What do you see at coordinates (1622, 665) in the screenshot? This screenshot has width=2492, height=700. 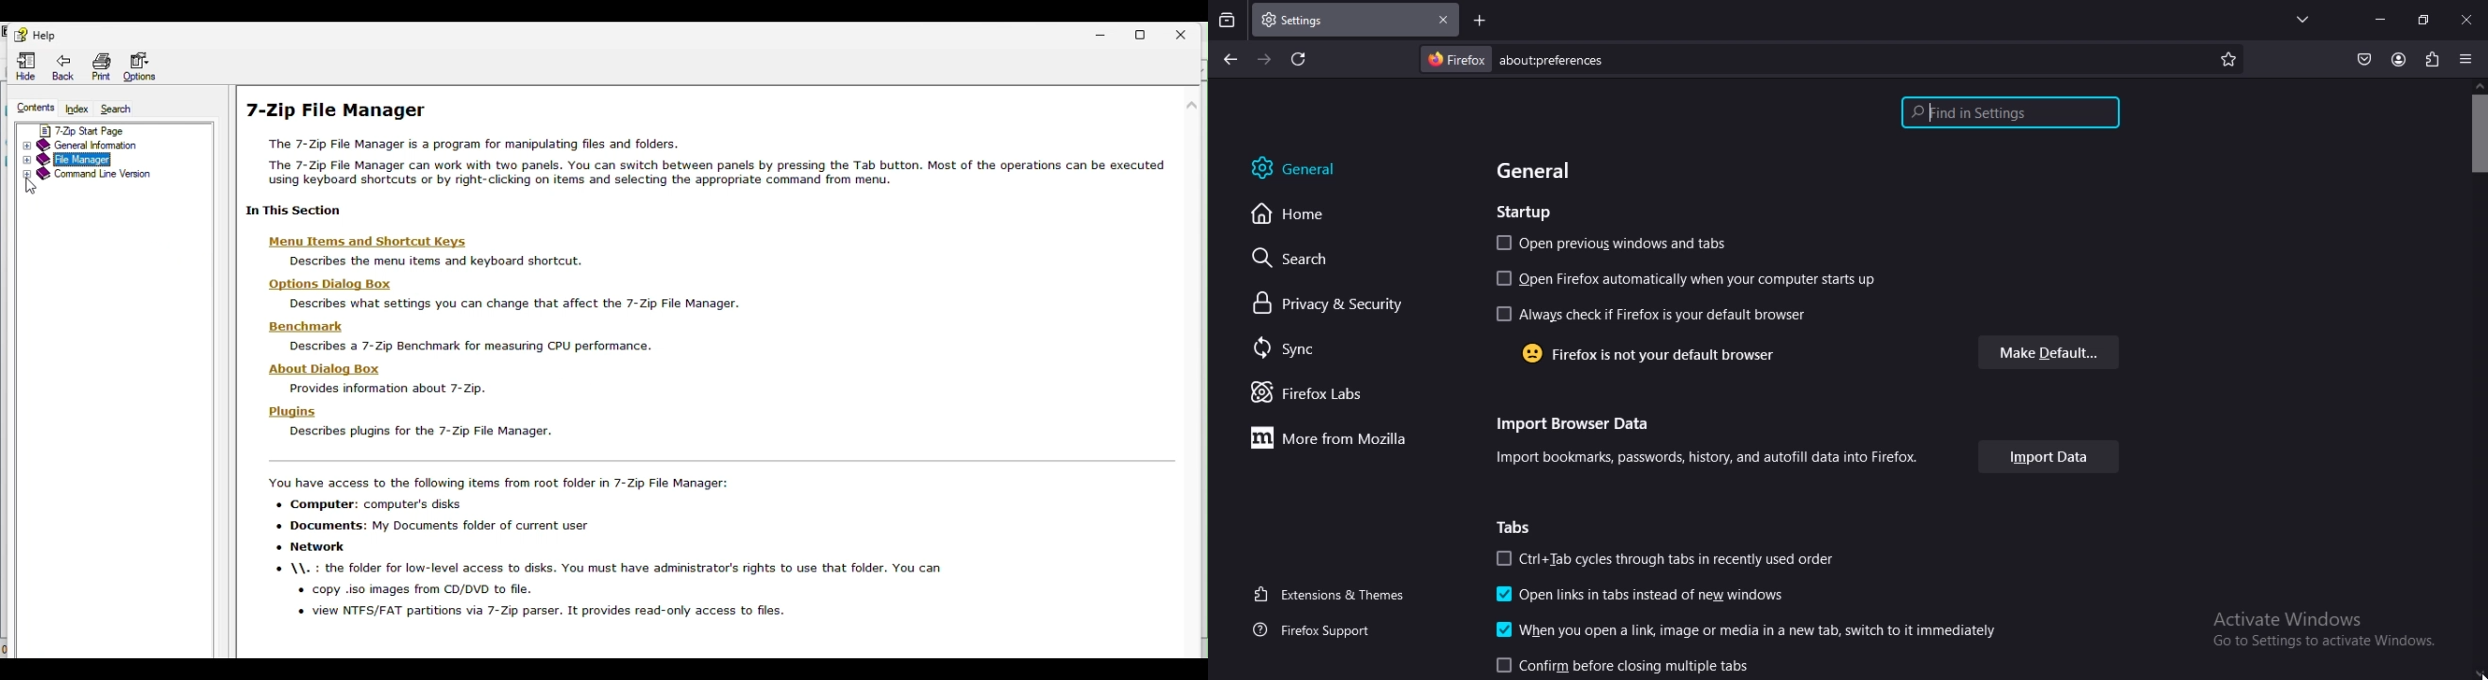 I see `confirm before closing multiple tabs` at bounding box center [1622, 665].